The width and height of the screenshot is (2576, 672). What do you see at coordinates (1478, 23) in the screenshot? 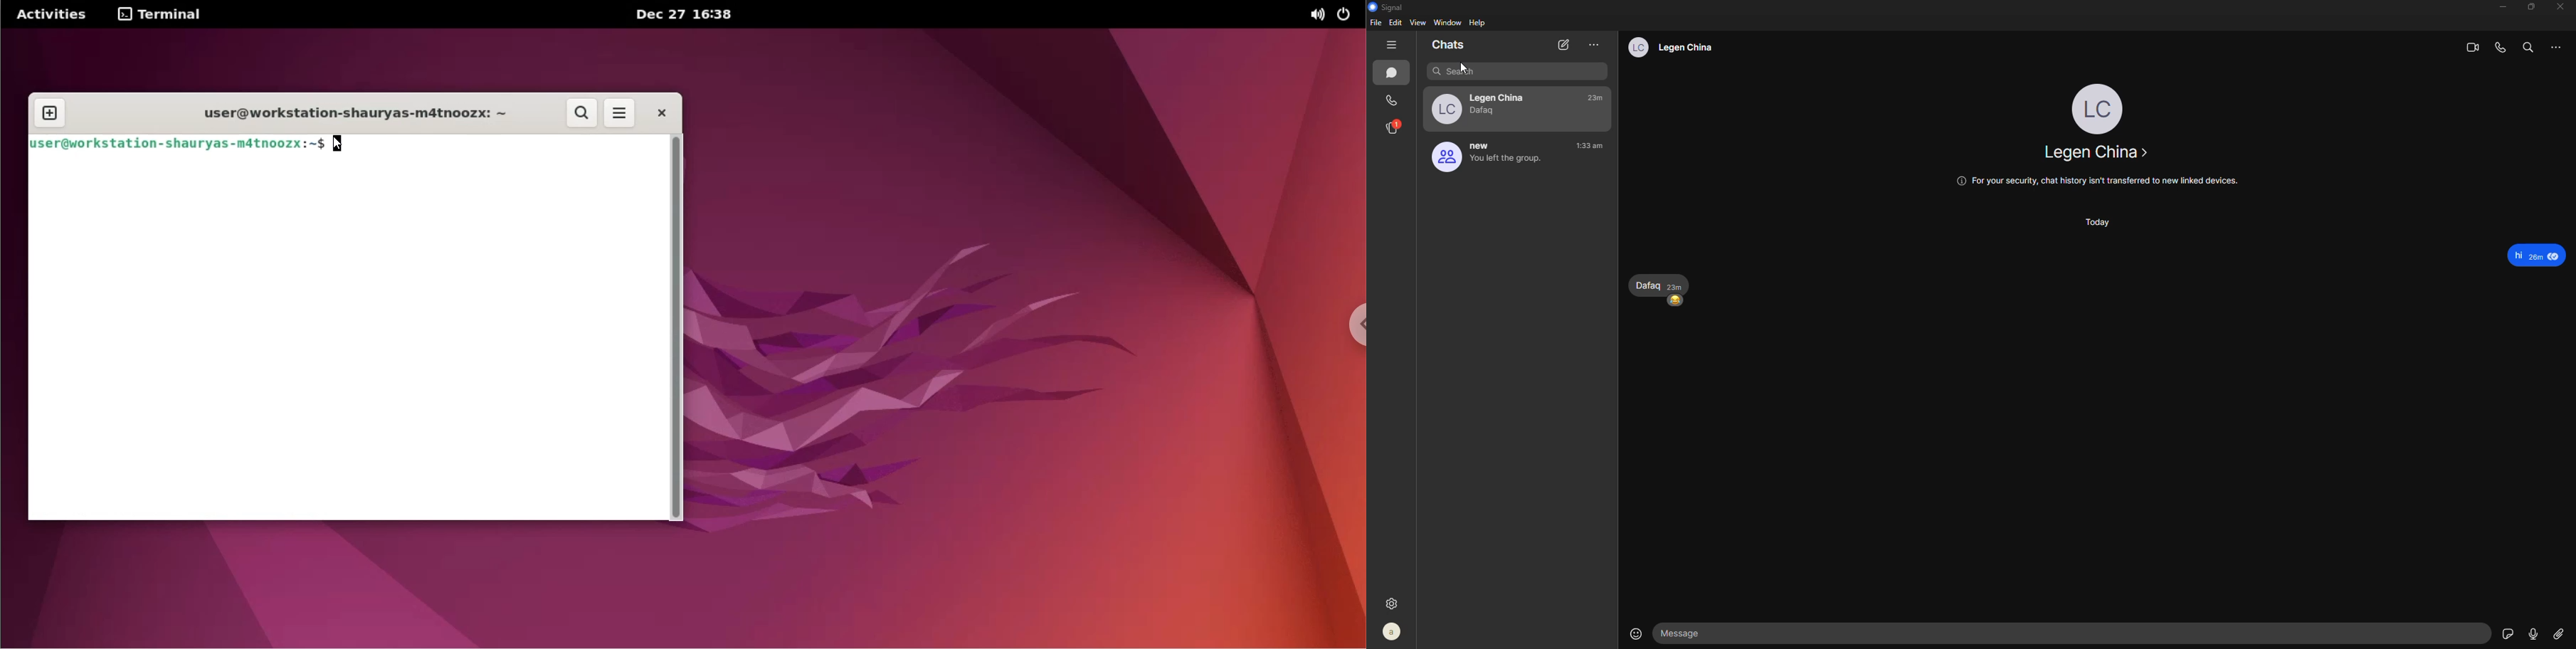
I see `help` at bounding box center [1478, 23].